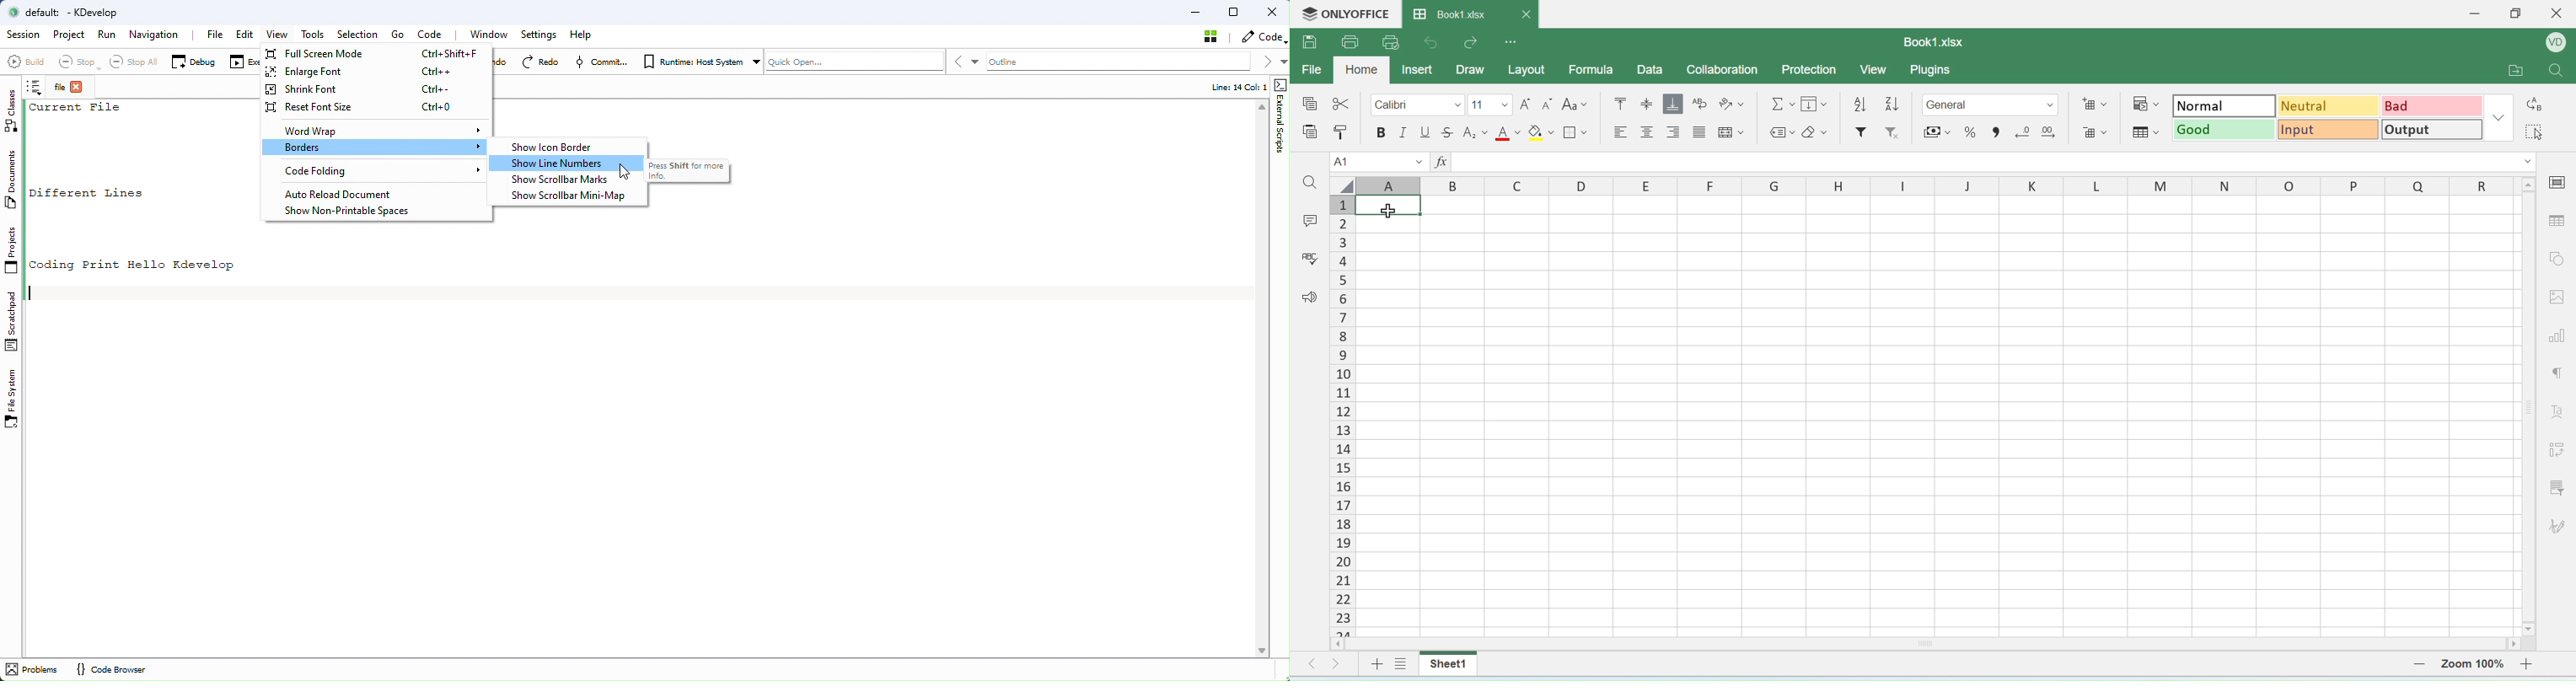  Describe the element at coordinates (2560, 529) in the screenshot. I see `signature` at that location.